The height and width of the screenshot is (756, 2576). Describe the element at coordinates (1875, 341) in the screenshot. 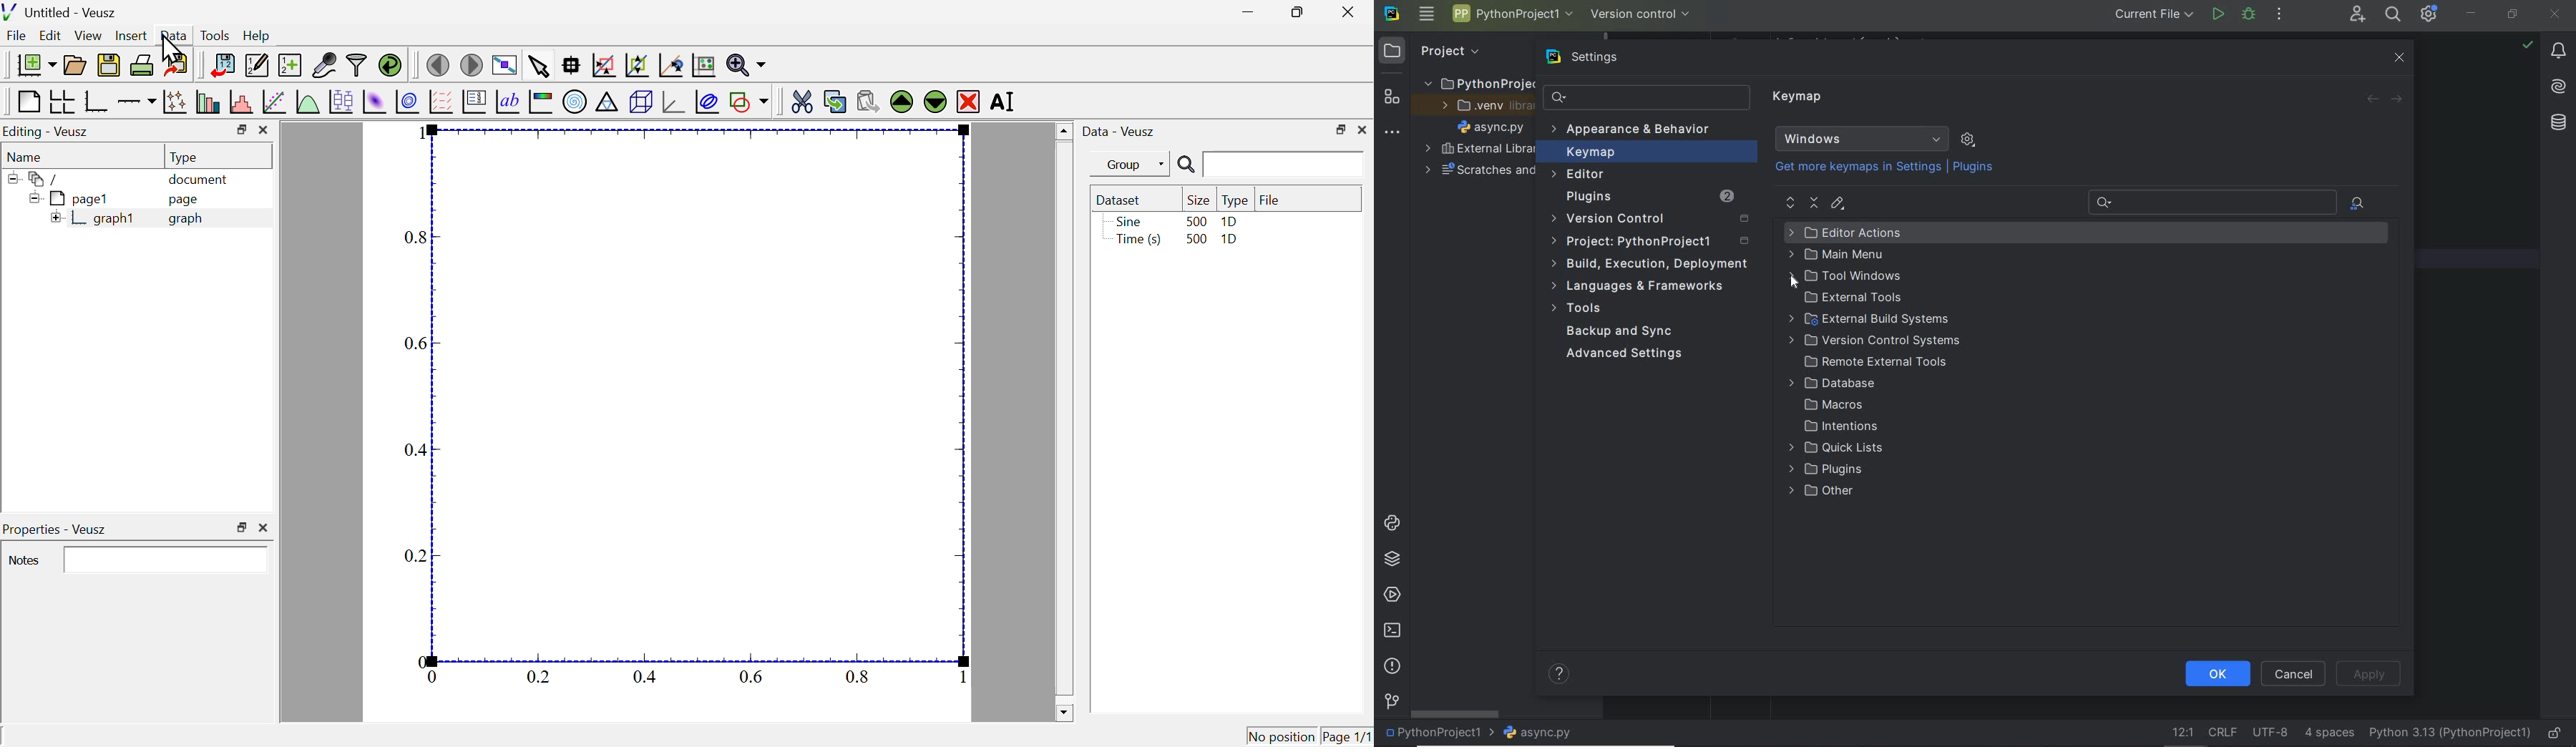

I see `Version control systems` at that location.